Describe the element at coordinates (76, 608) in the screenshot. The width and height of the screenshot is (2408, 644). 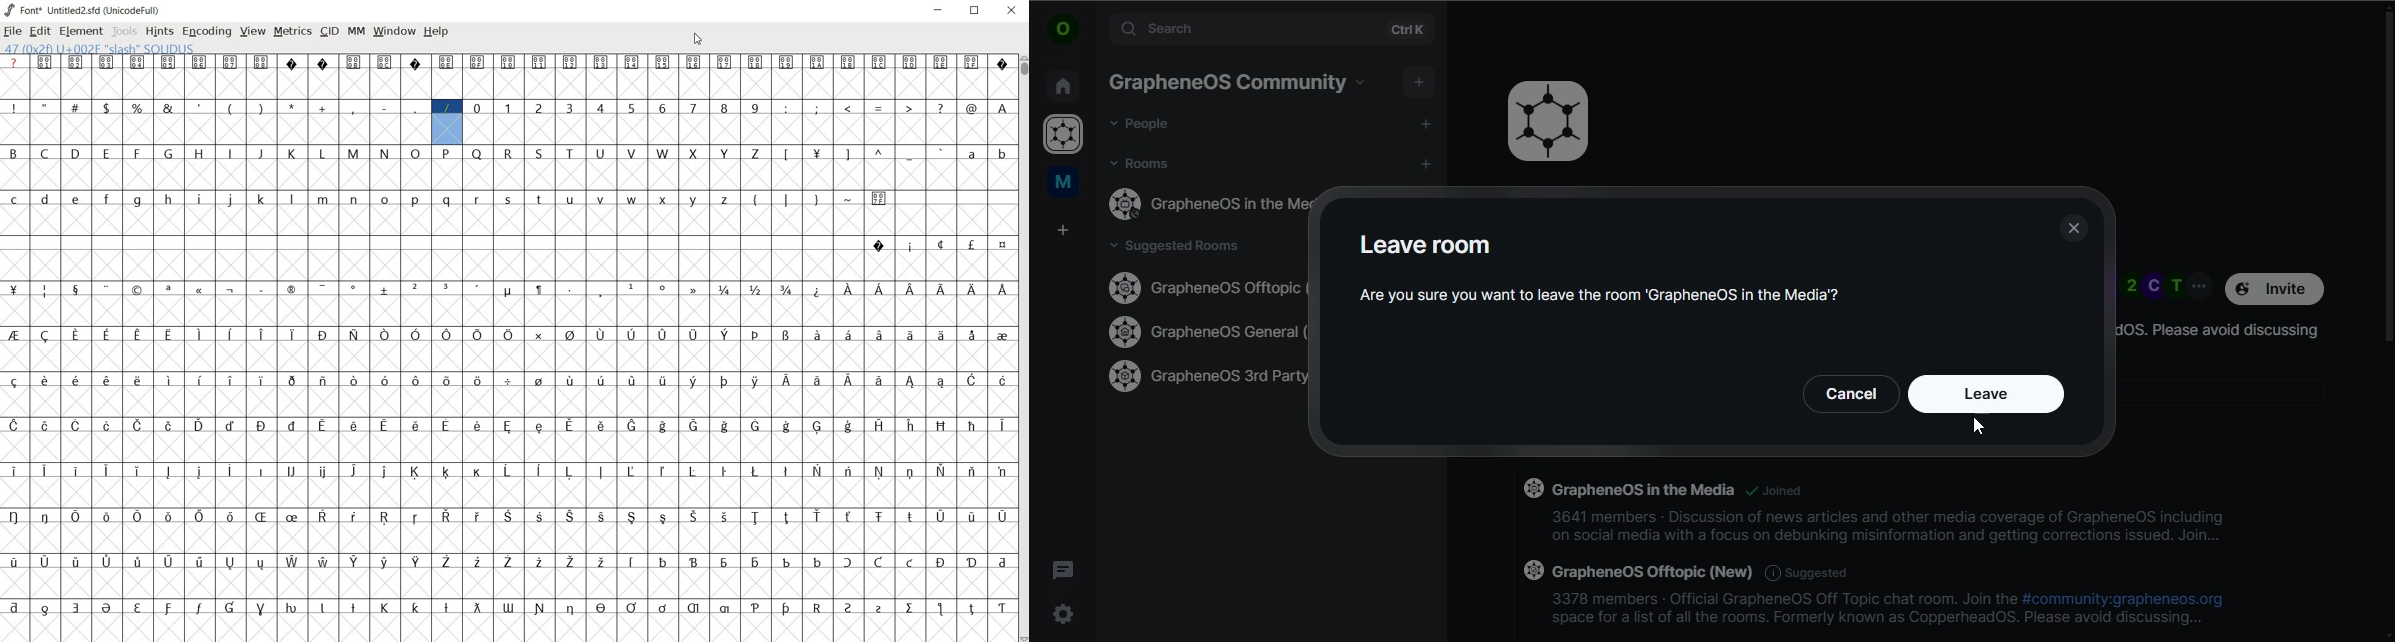
I see `glyph` at that location.